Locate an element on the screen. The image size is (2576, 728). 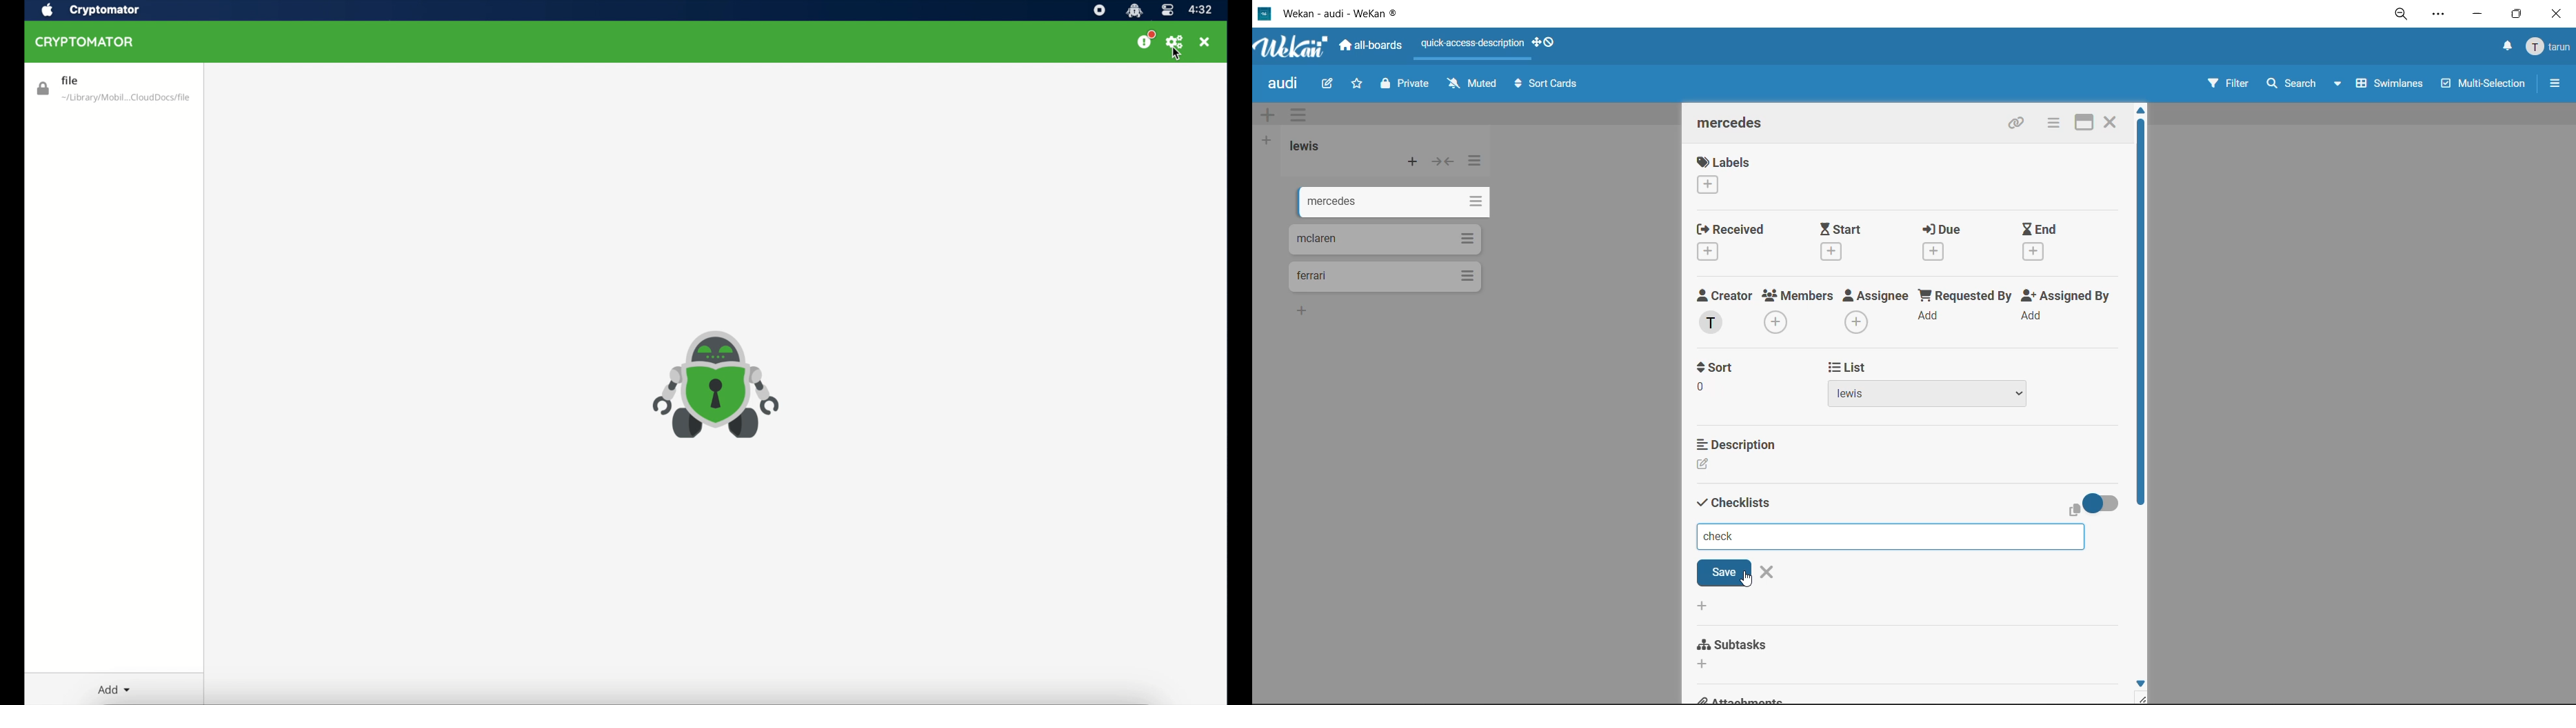
menu is located at coordinates (2550, 48).